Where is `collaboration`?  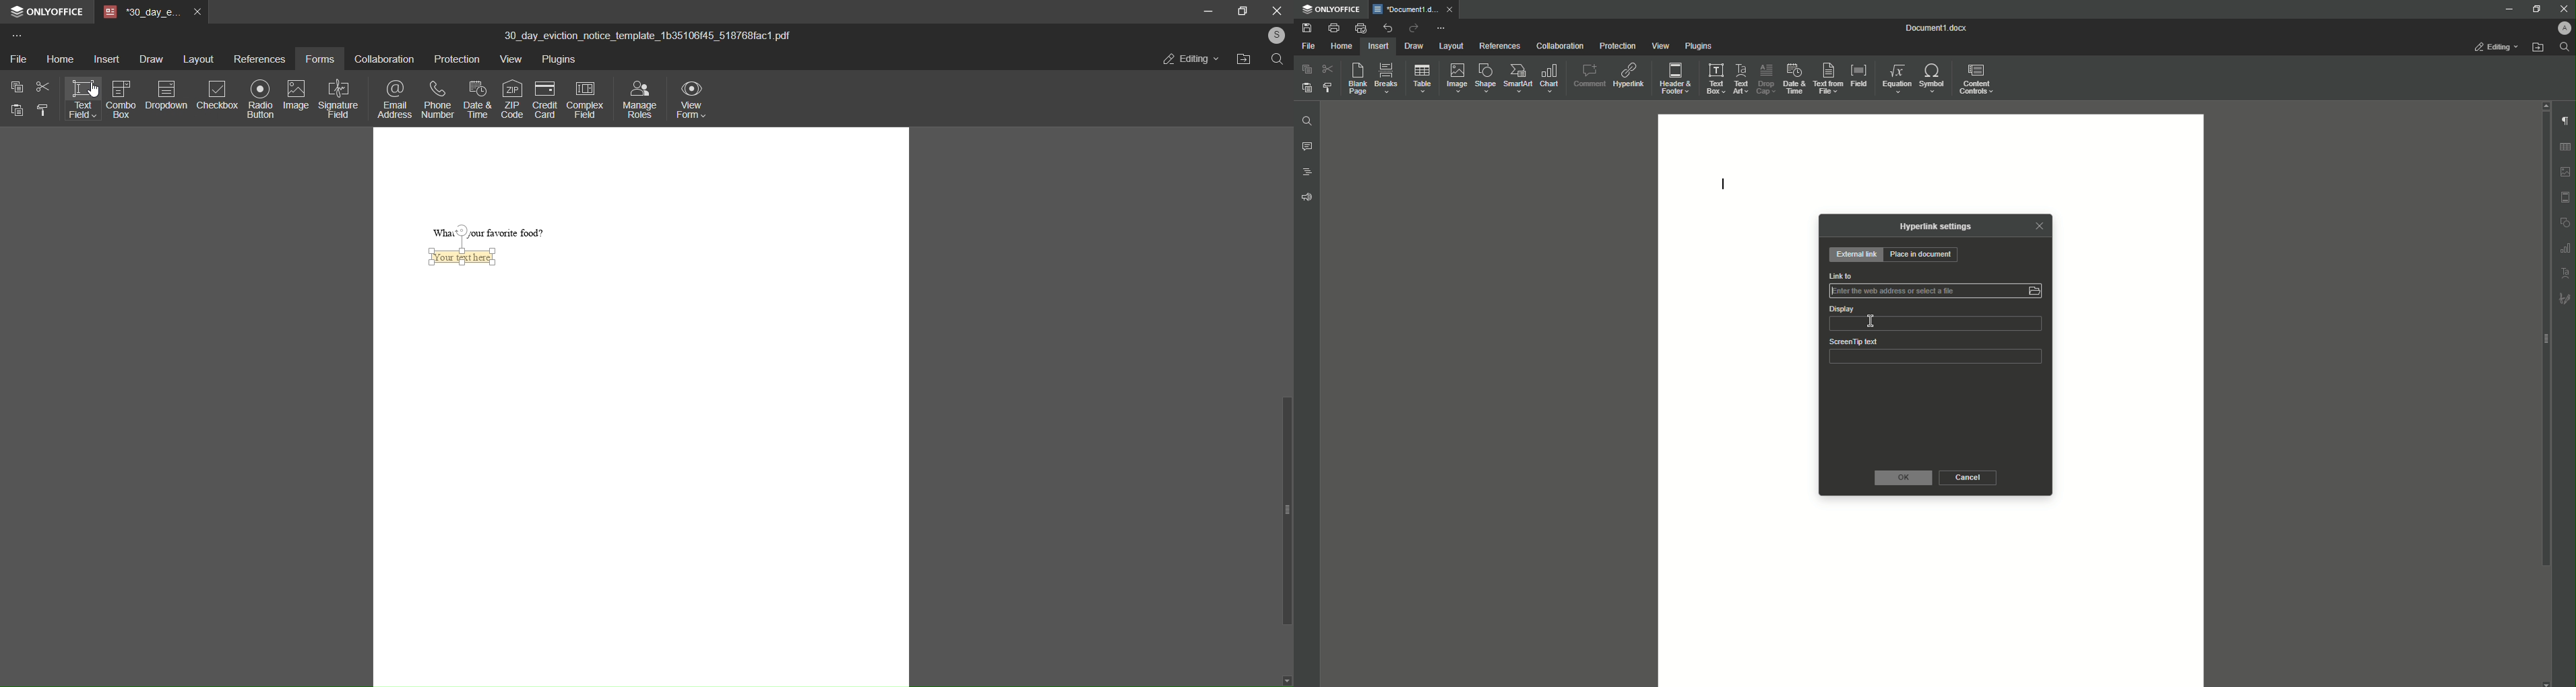 collaboration is located at coordinates (381, 61).